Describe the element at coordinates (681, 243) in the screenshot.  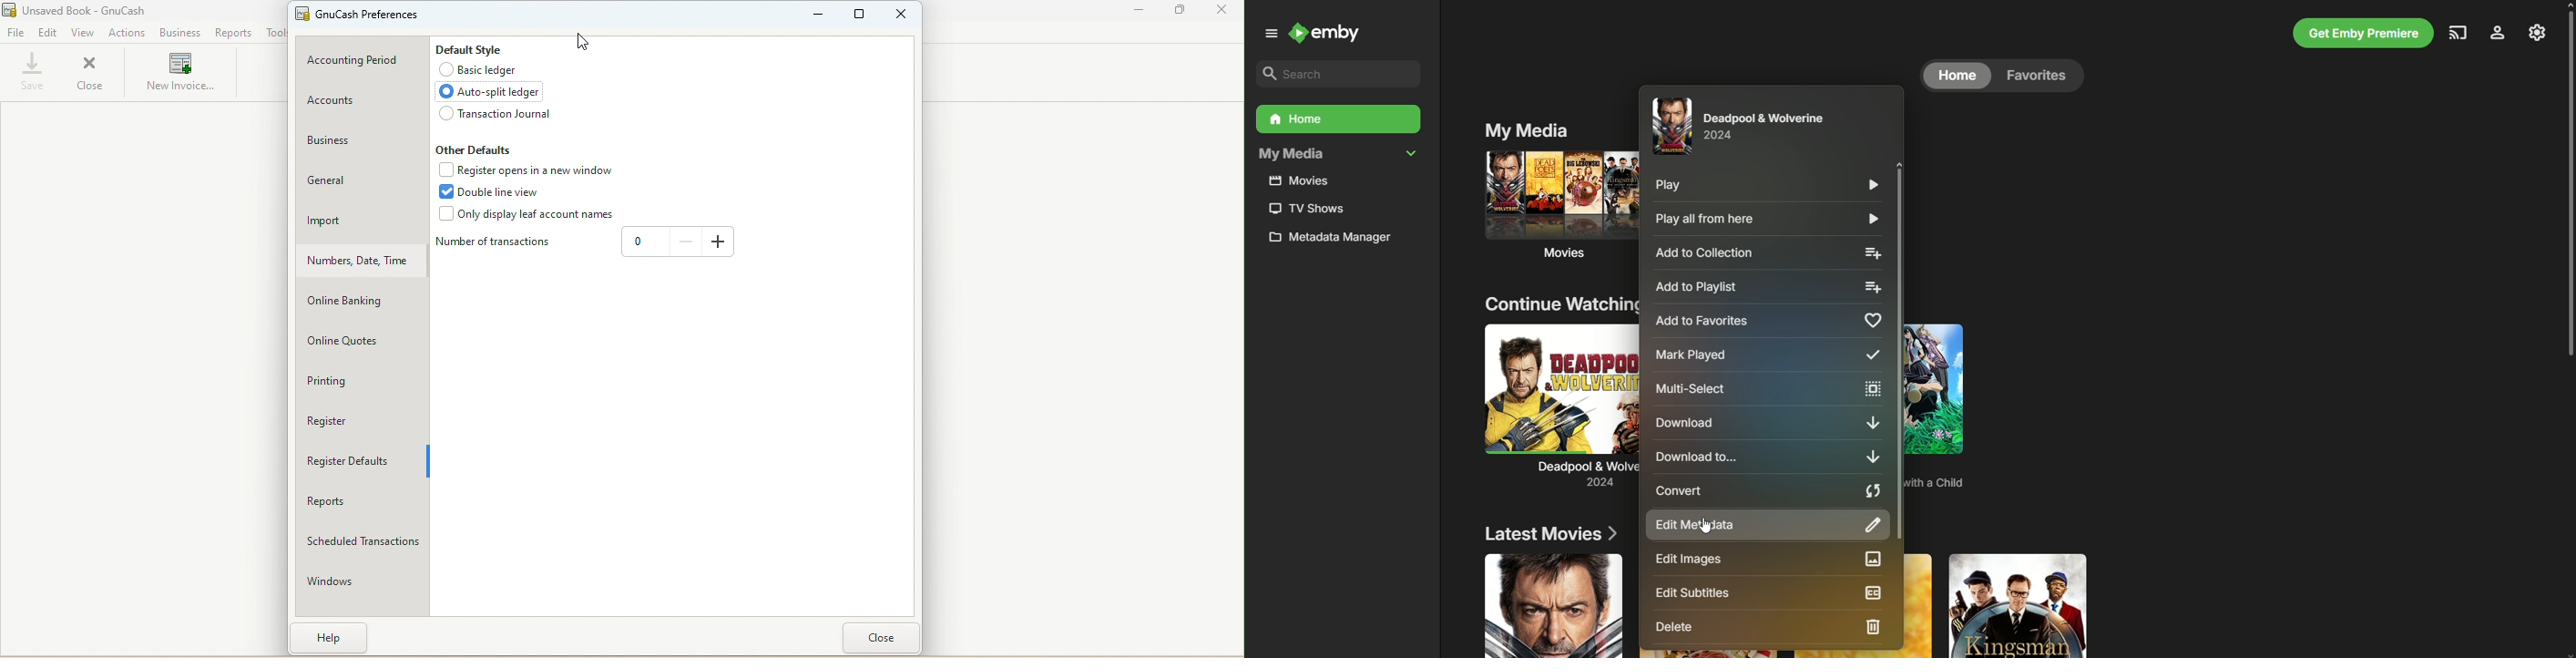
I see `Decrease` at that location.